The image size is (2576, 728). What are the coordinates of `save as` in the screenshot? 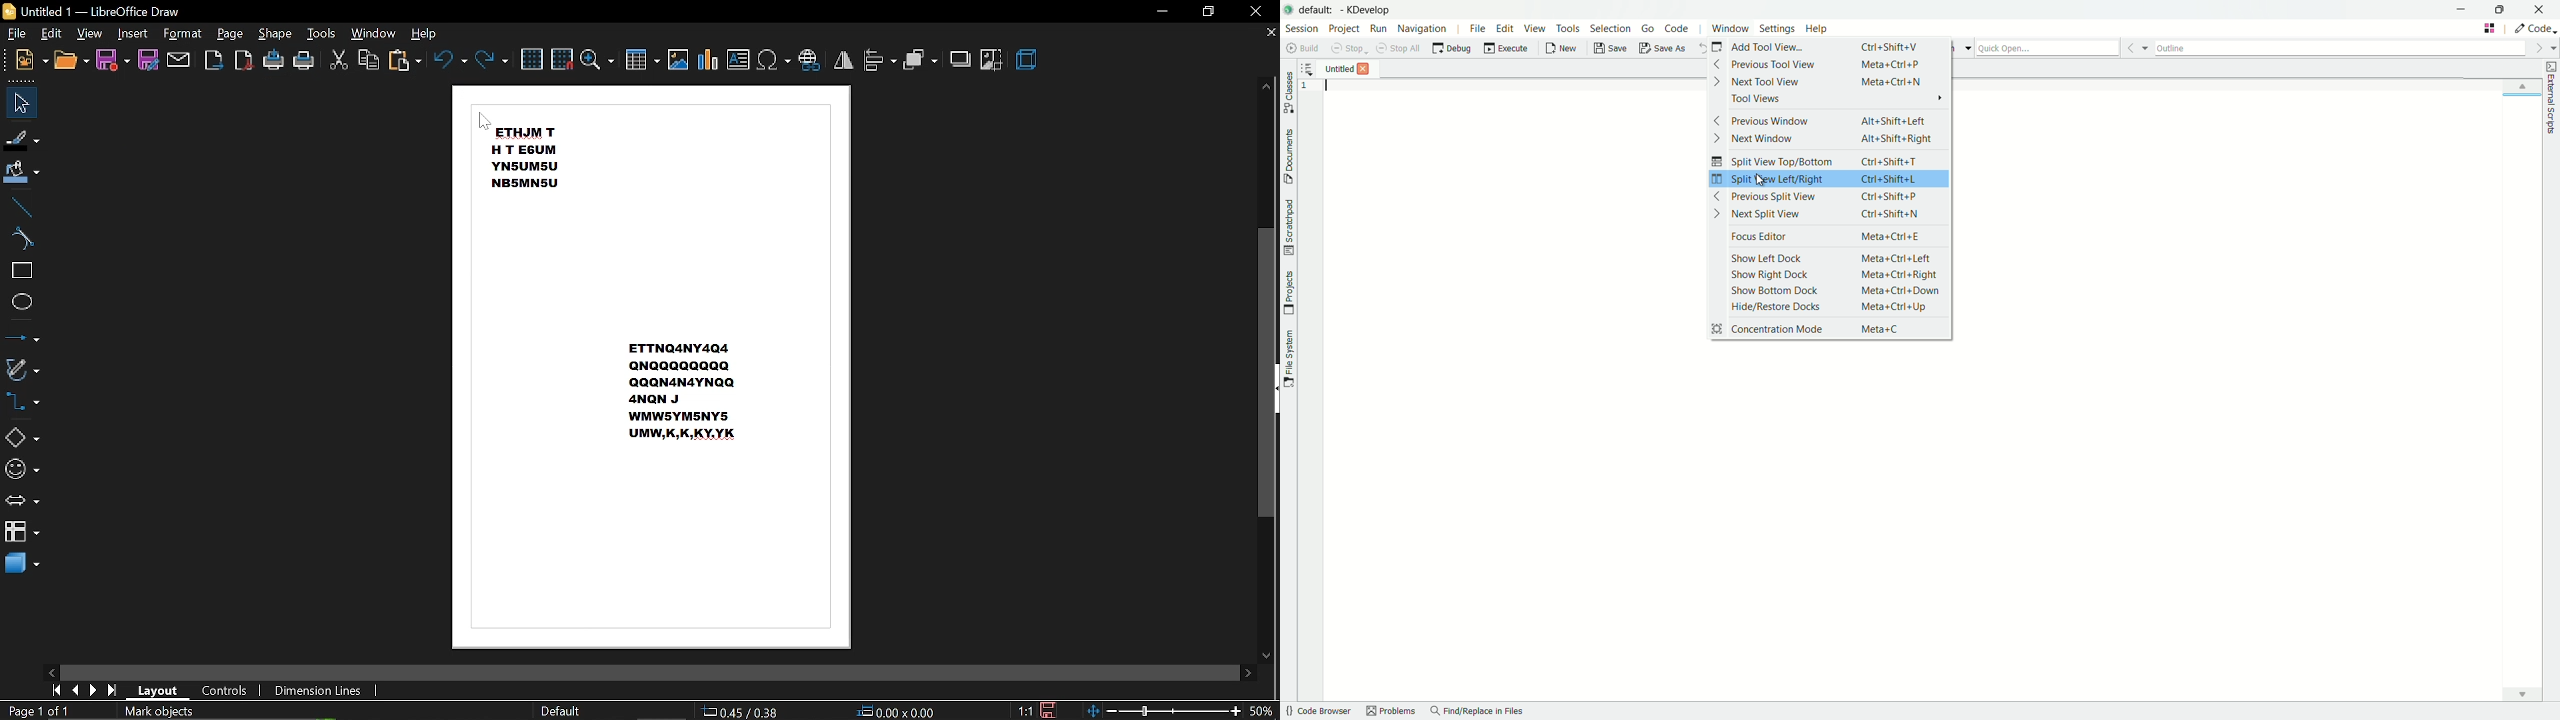 It's located at (148, 62).